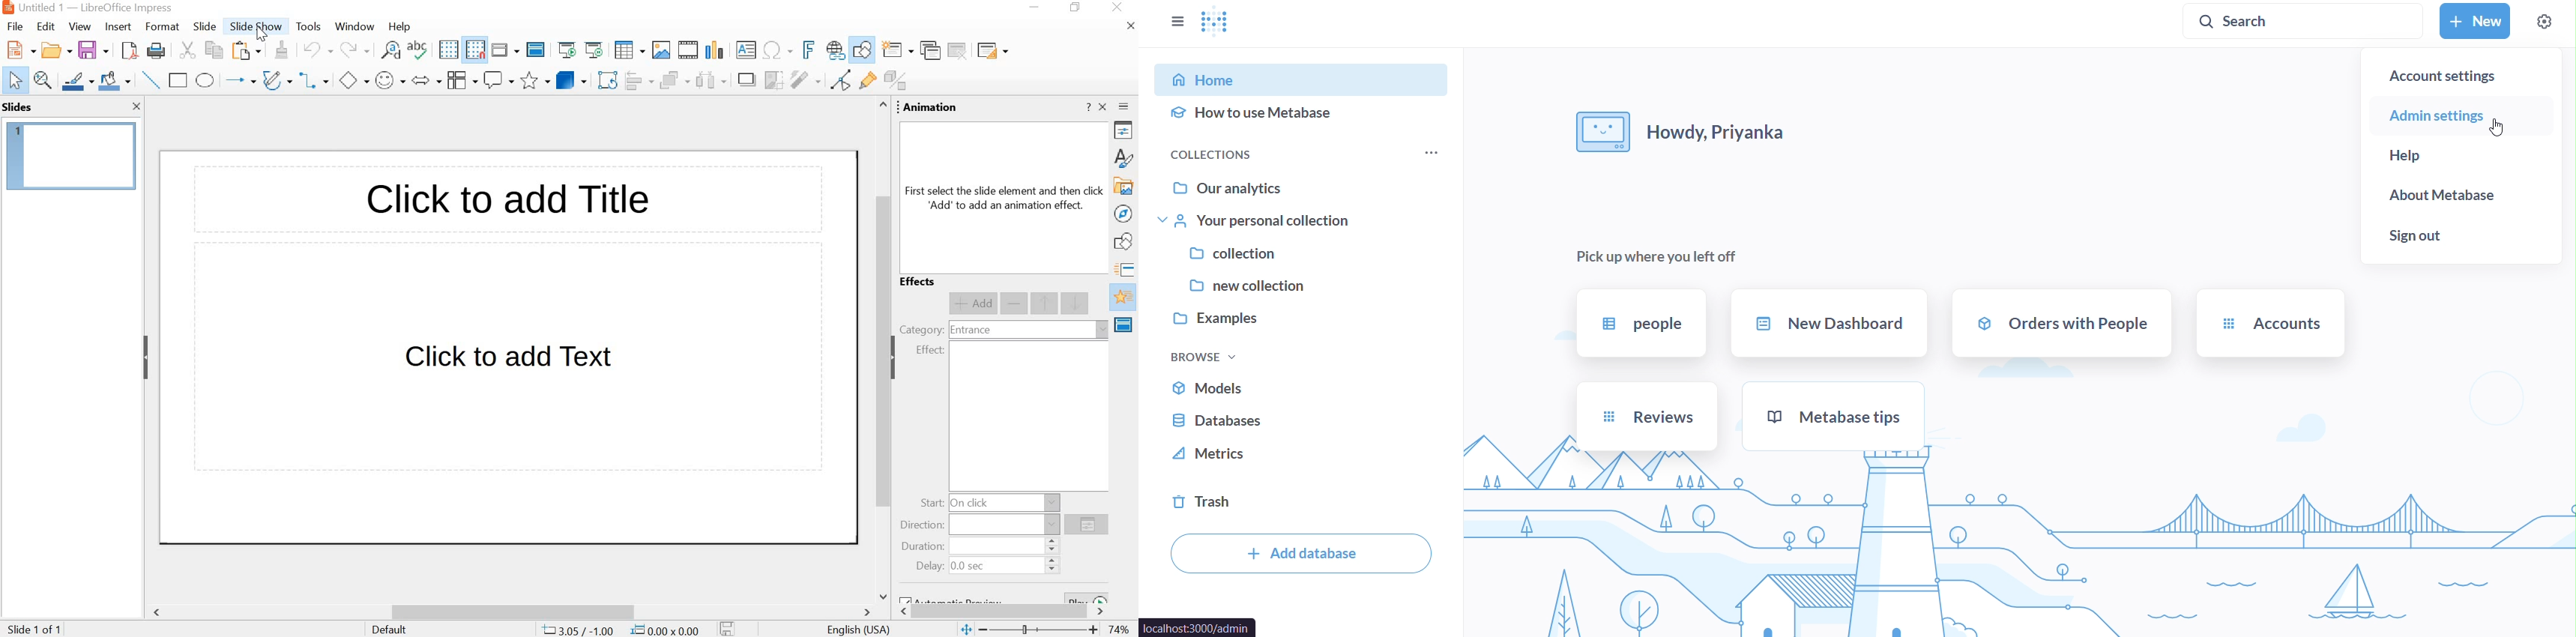  Describe the element at coordinates (1125, 324) in the screenshot. I see `master slides` at that location.